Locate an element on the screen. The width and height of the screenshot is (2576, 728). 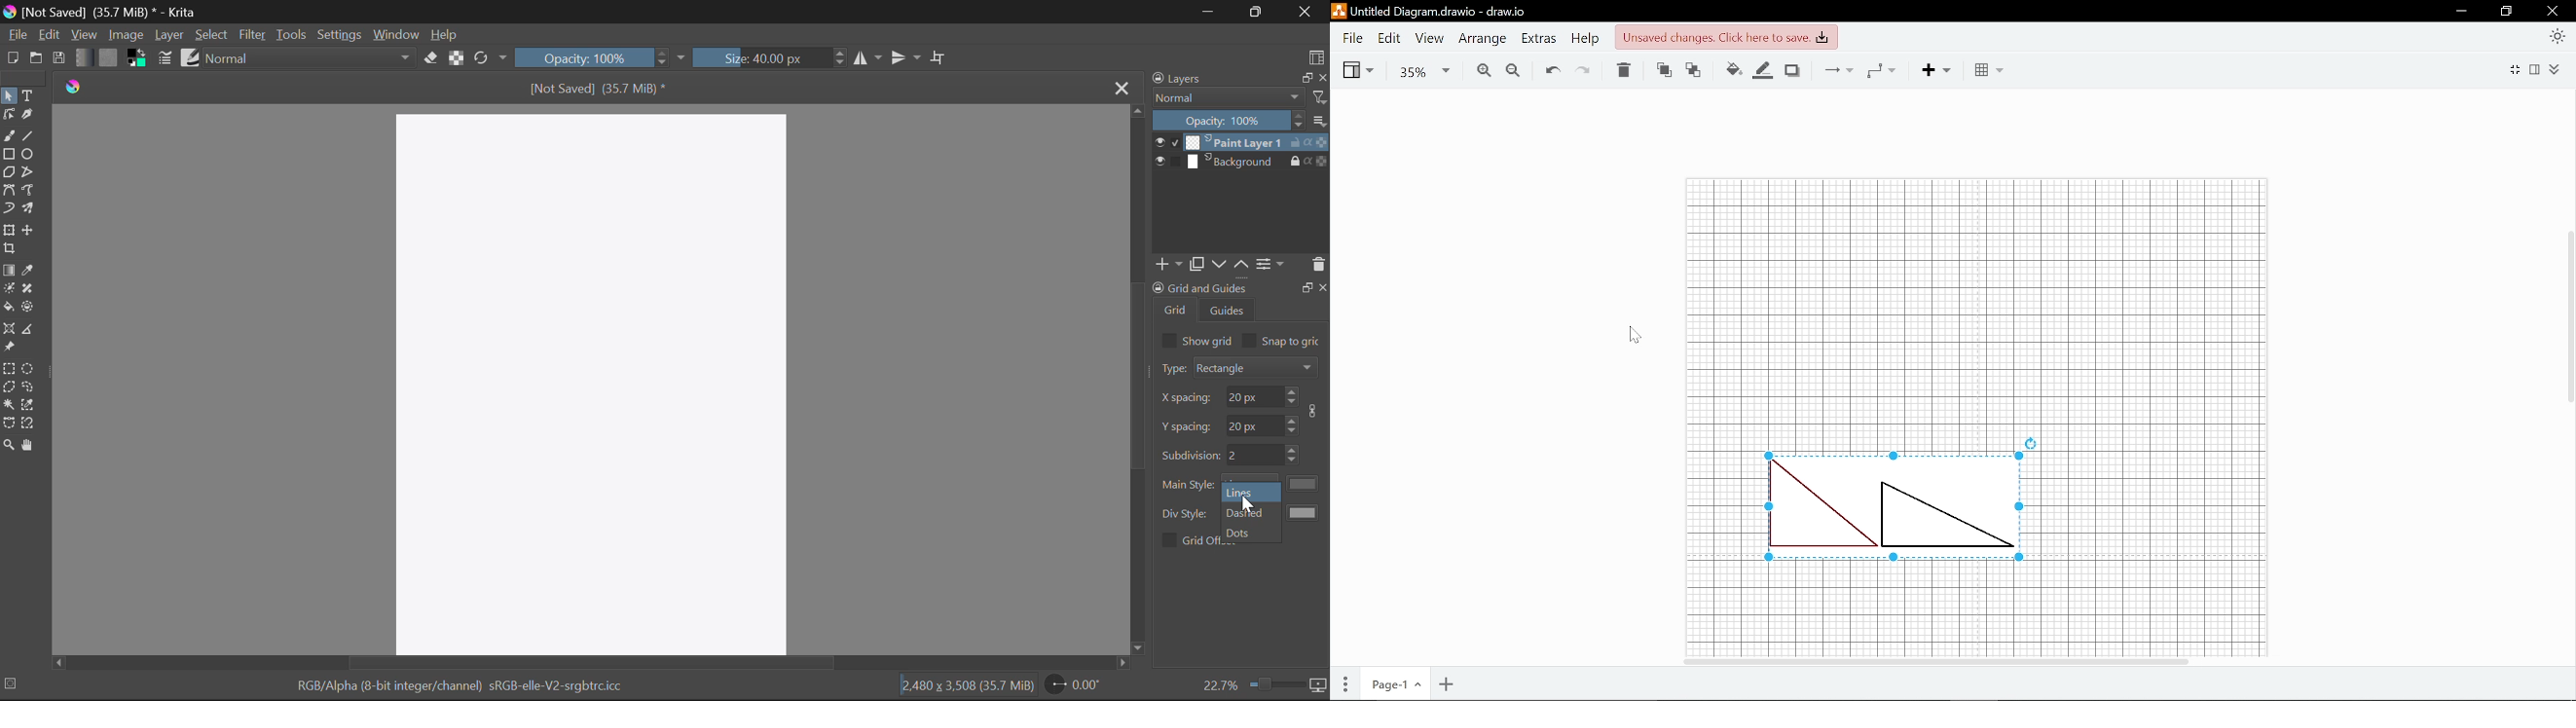
table is located at coordinates (1990, 70).